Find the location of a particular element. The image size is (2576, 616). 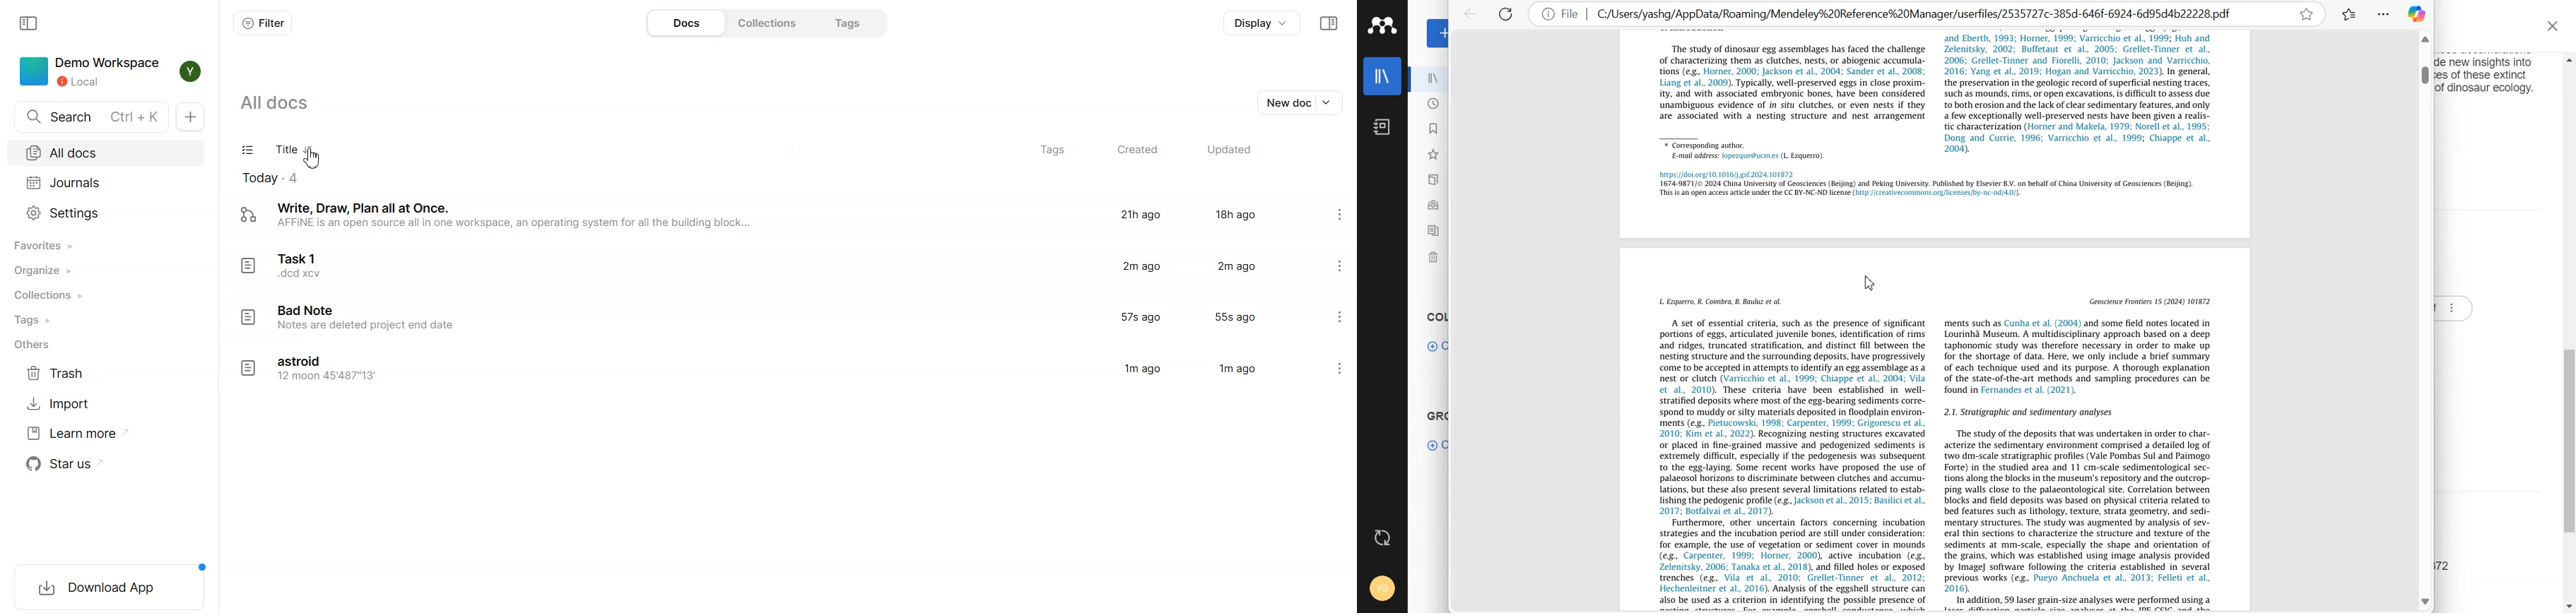

Starred is located at coordinates (2306, 14).